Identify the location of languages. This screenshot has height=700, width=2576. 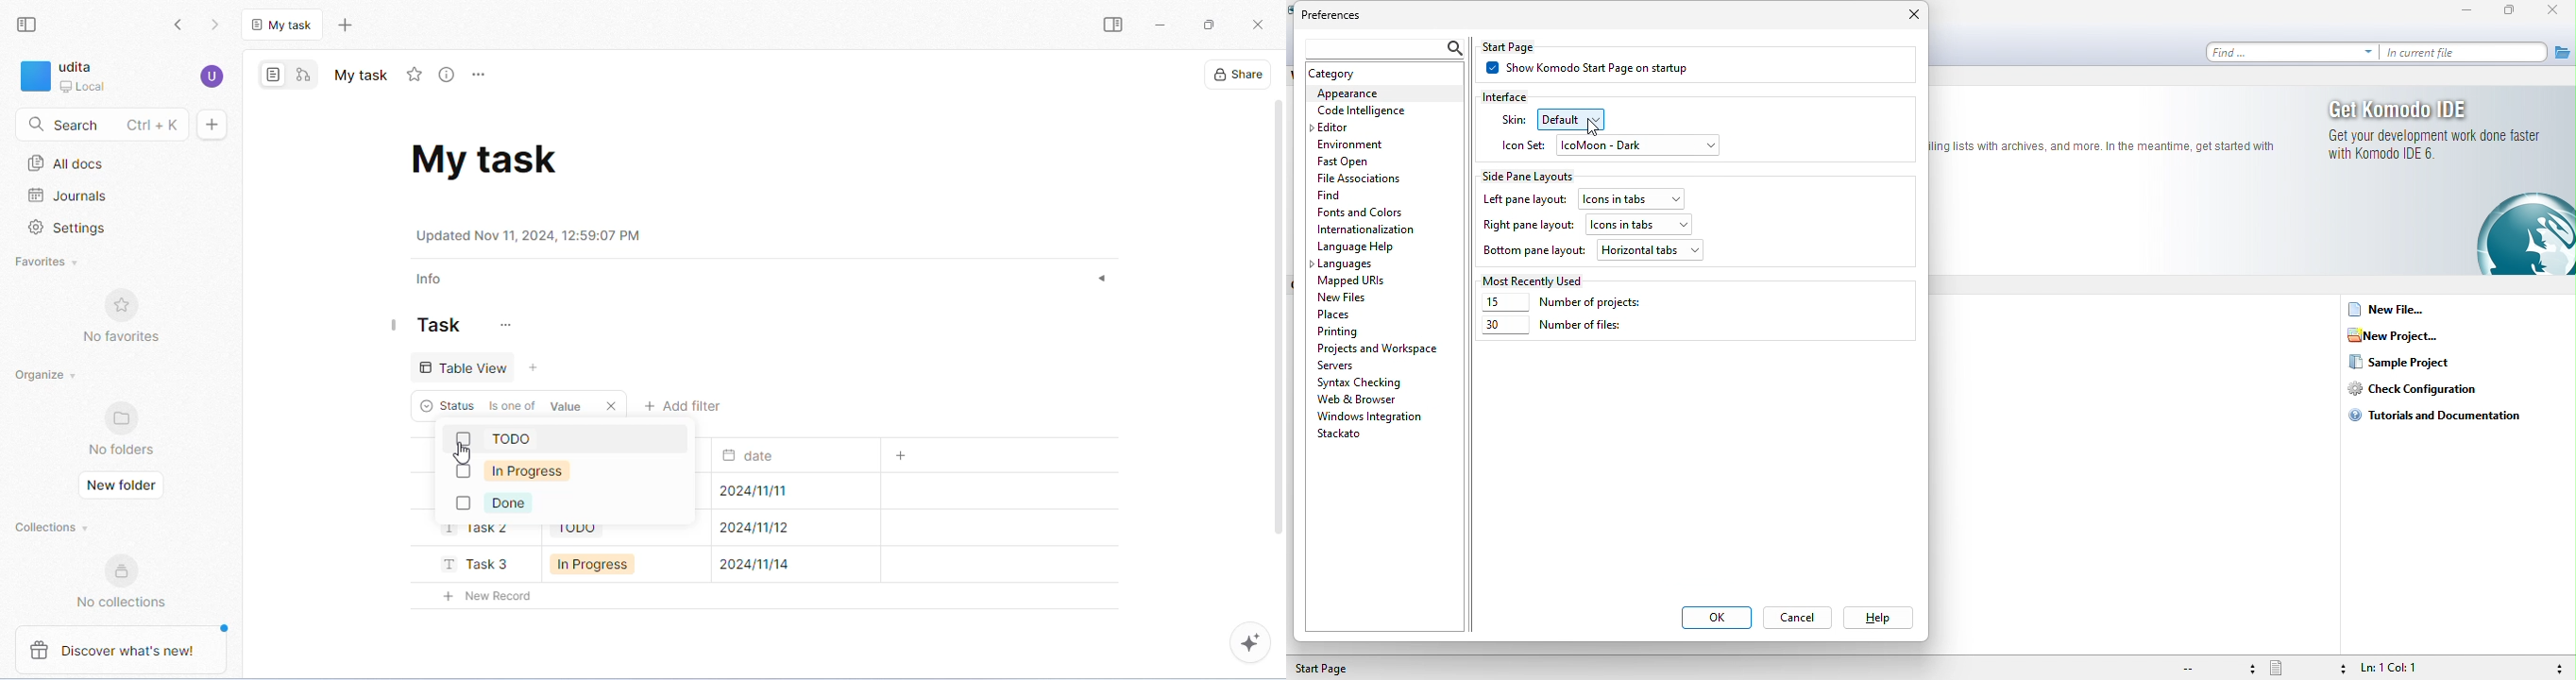
(1347, 265).